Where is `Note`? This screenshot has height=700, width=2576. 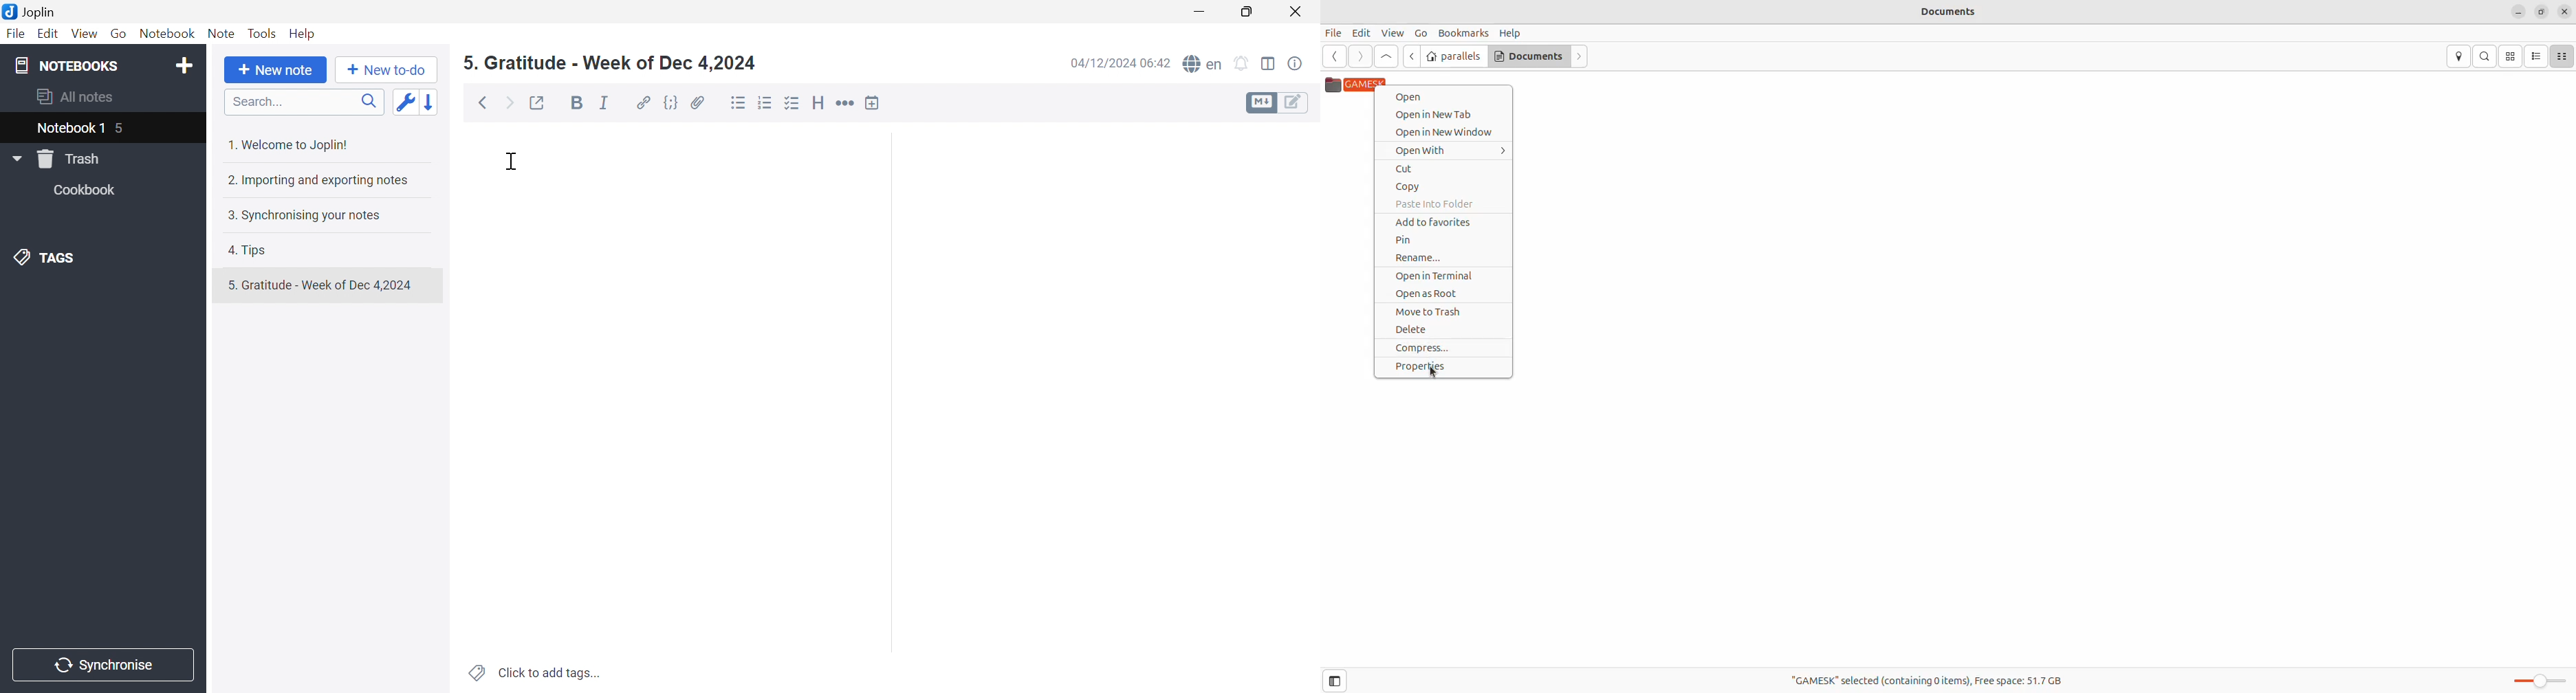 Note is located at coordinates (221, 32).